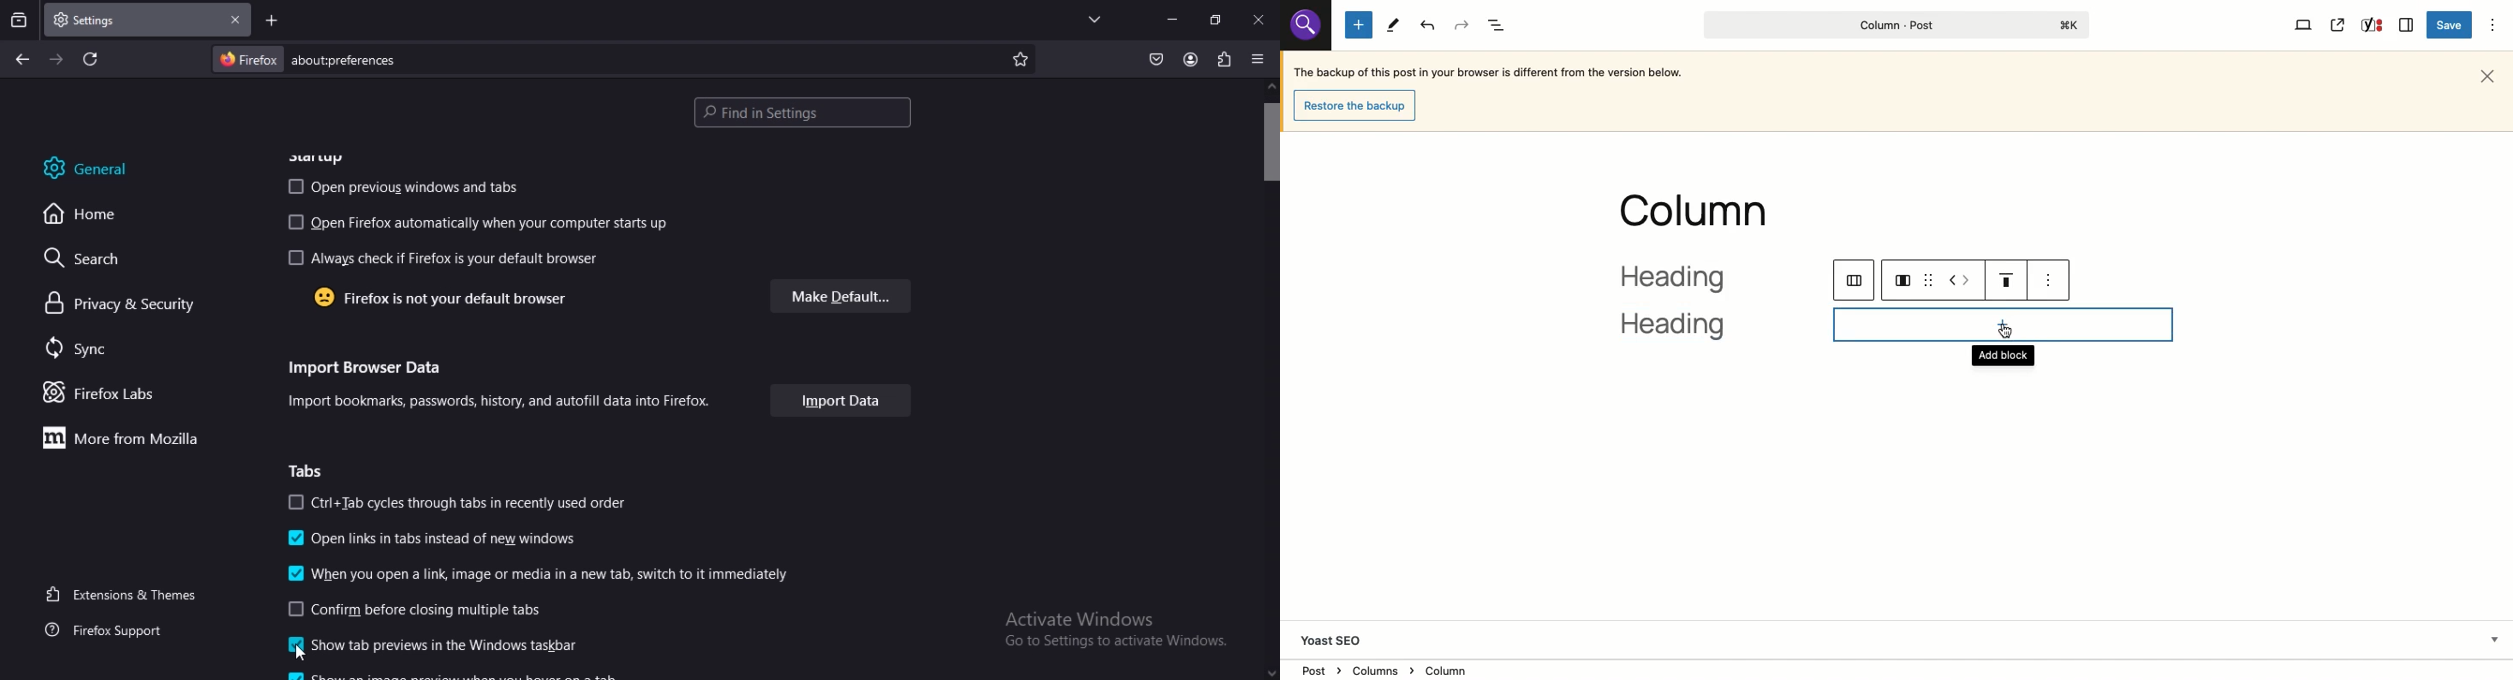 This screenshot has width=2520, height=700. What do you see at coordinates (445, 258) in the screenshot?
I see `always check if firefox is default browser` at bounding box center [445, 258].